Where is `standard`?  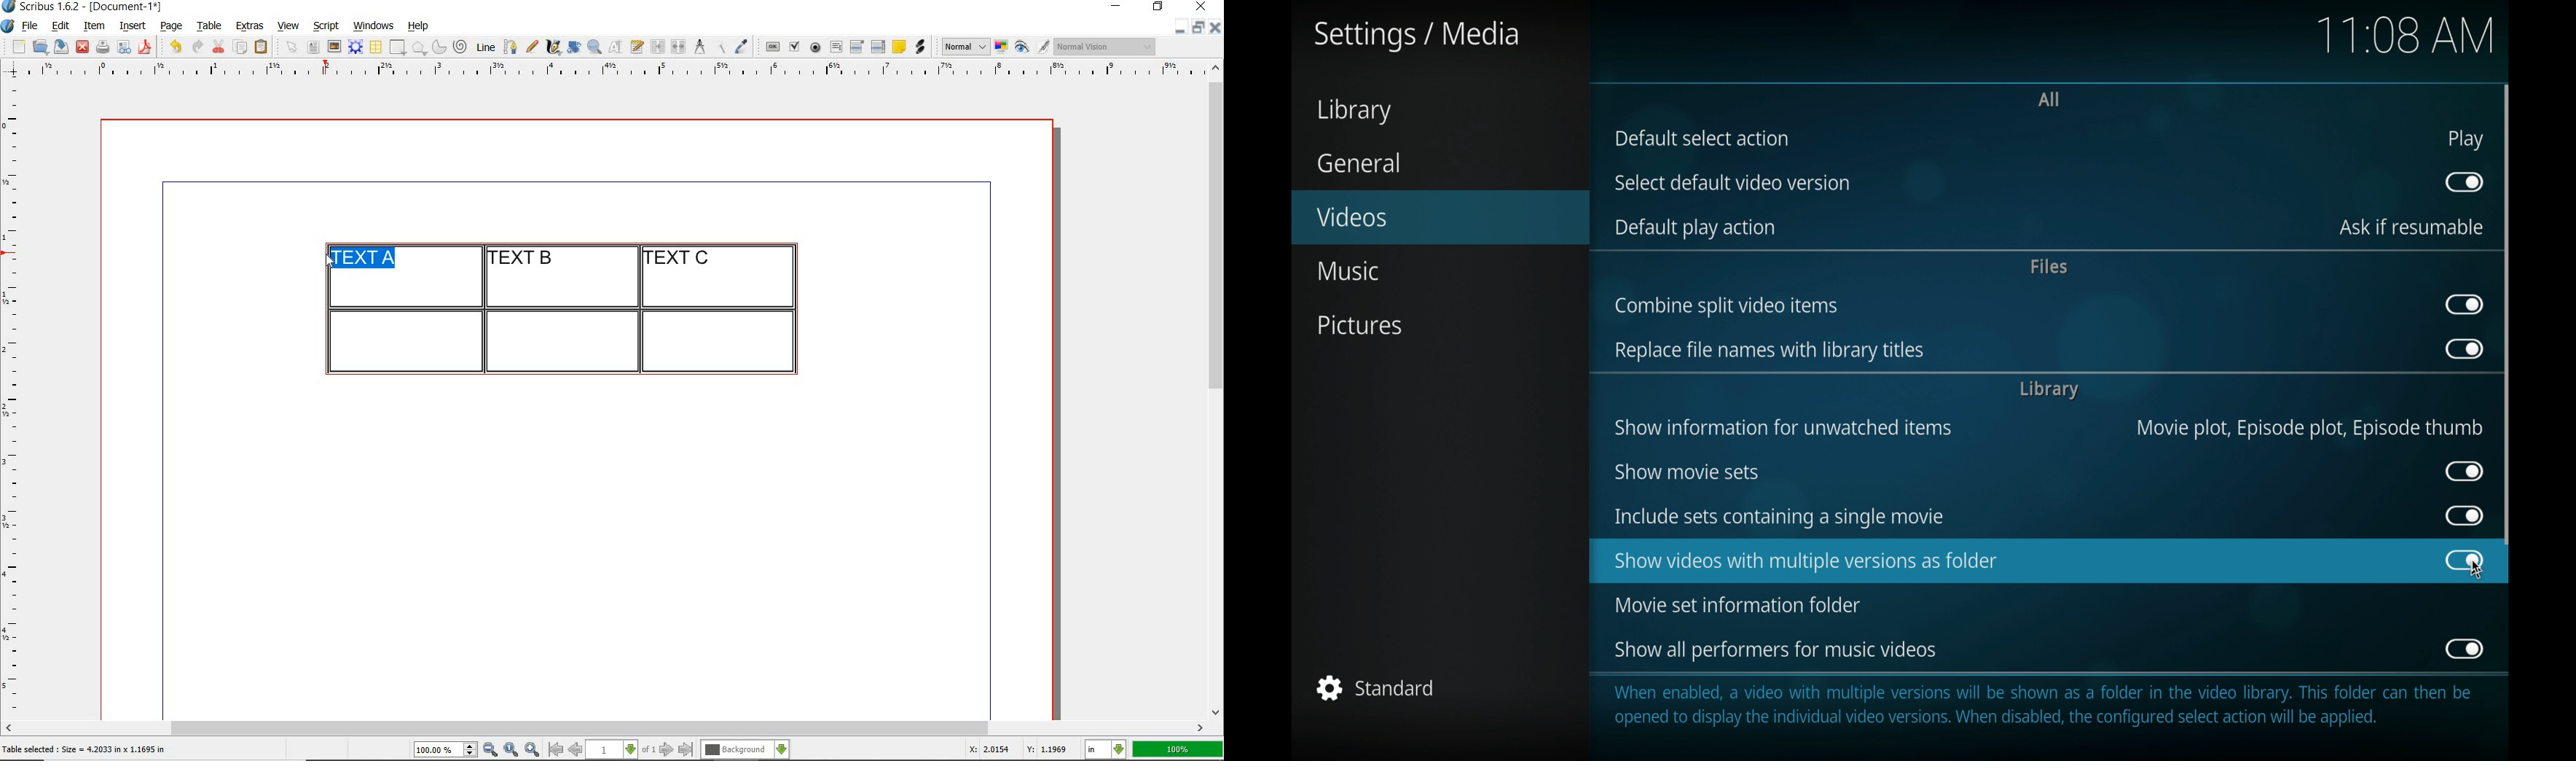 standard is located at coordinates (1377, 688).